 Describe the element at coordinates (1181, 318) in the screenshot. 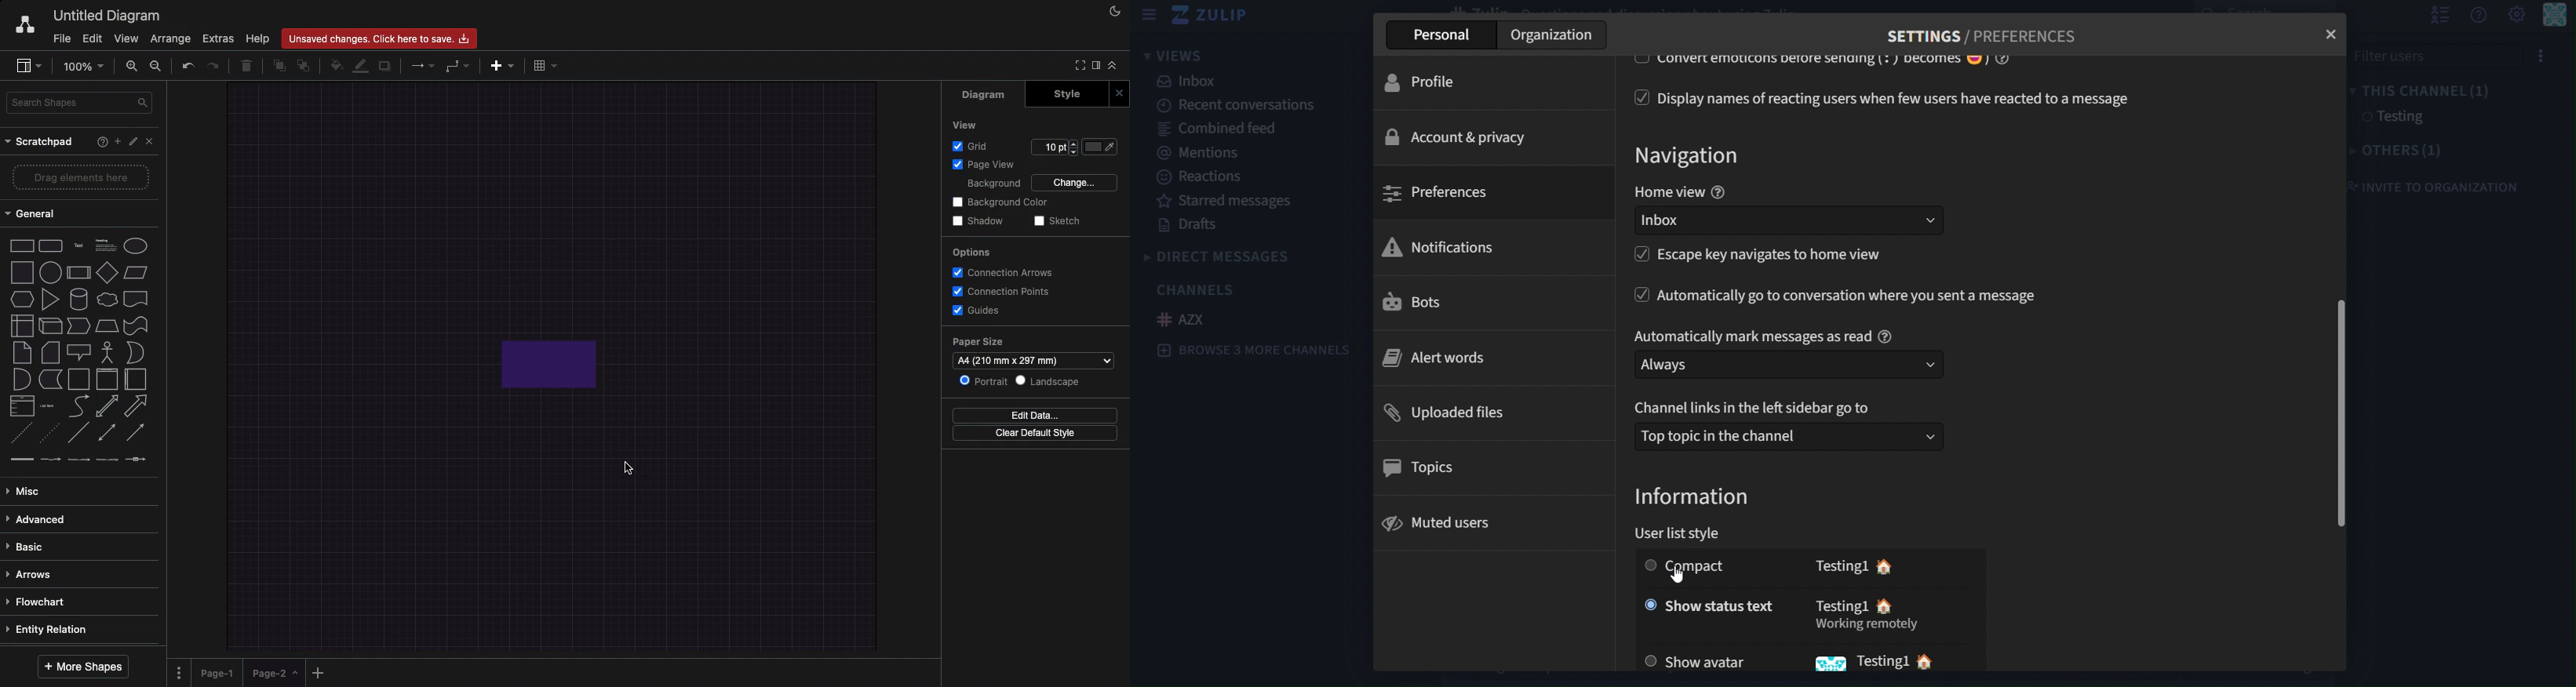

I see `AZX` at that location.